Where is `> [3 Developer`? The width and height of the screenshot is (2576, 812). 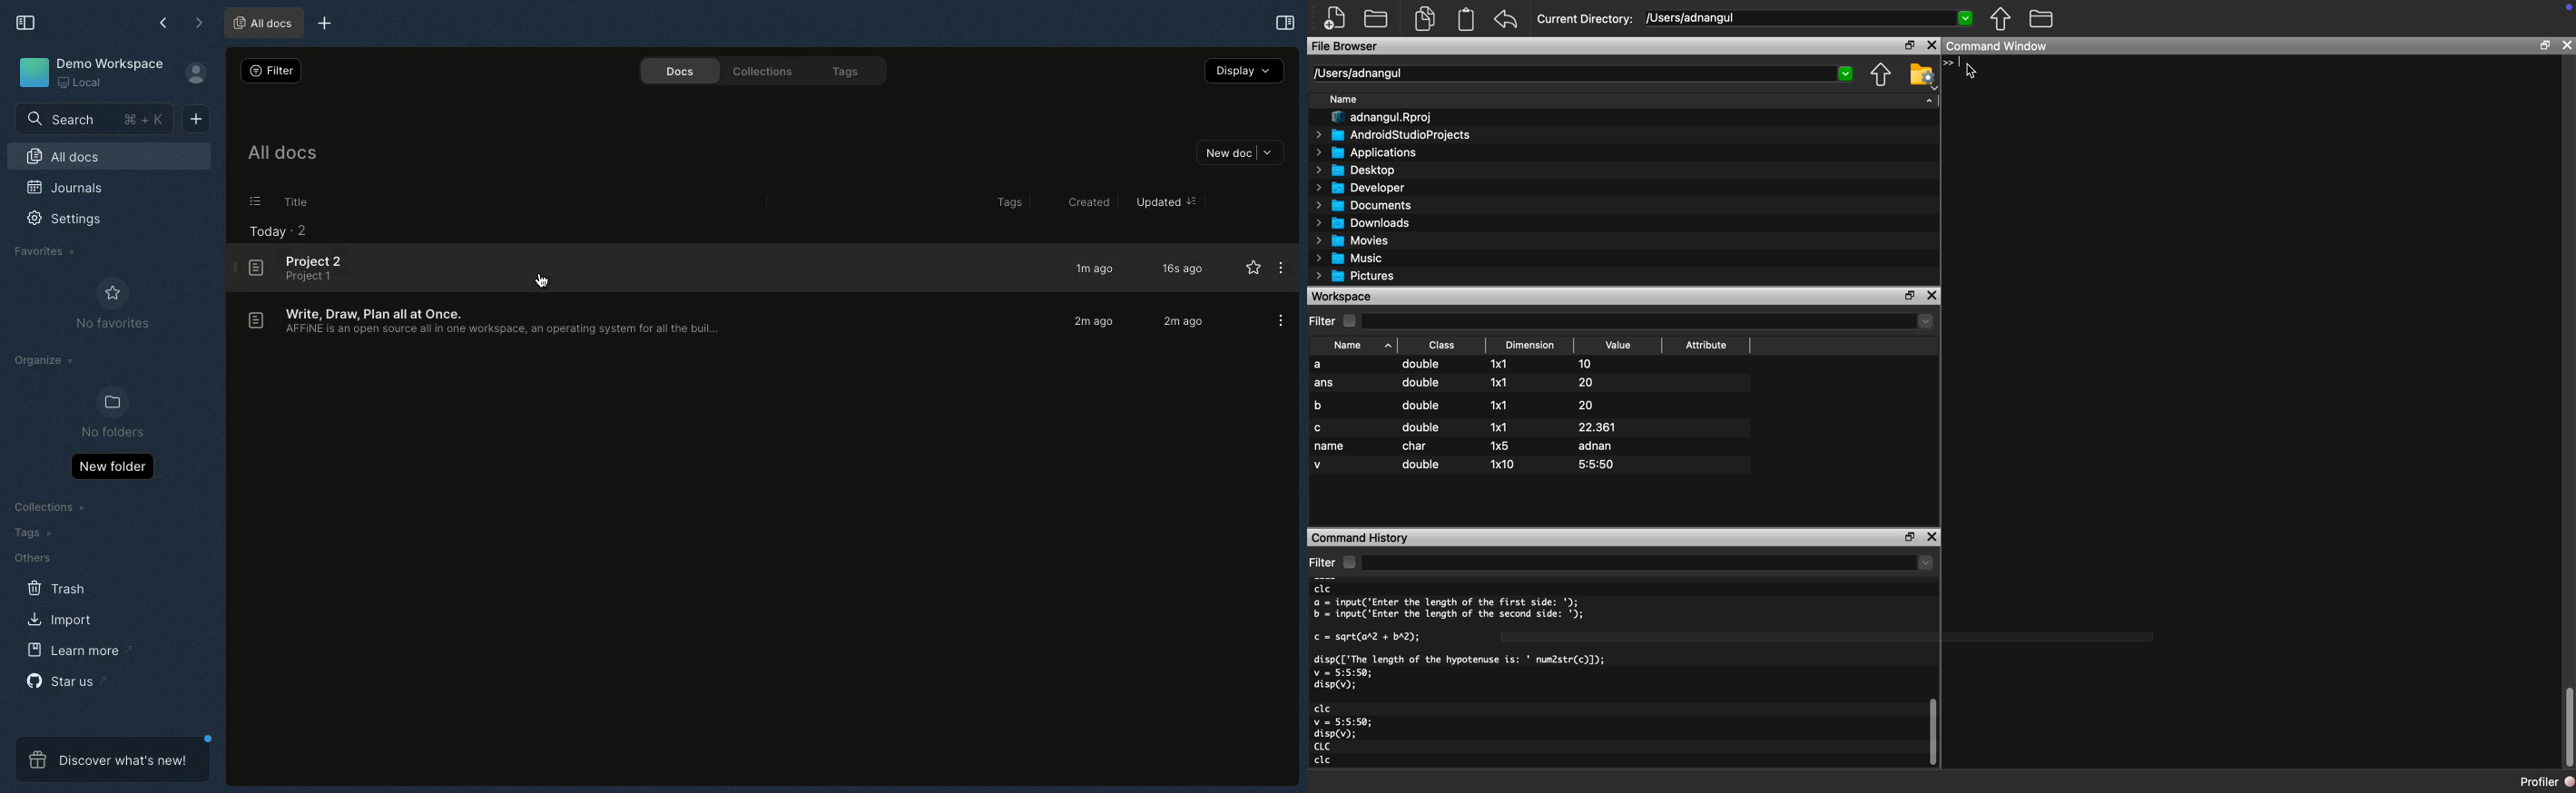
> [3 Developer is located at coordinates (1360, 188).